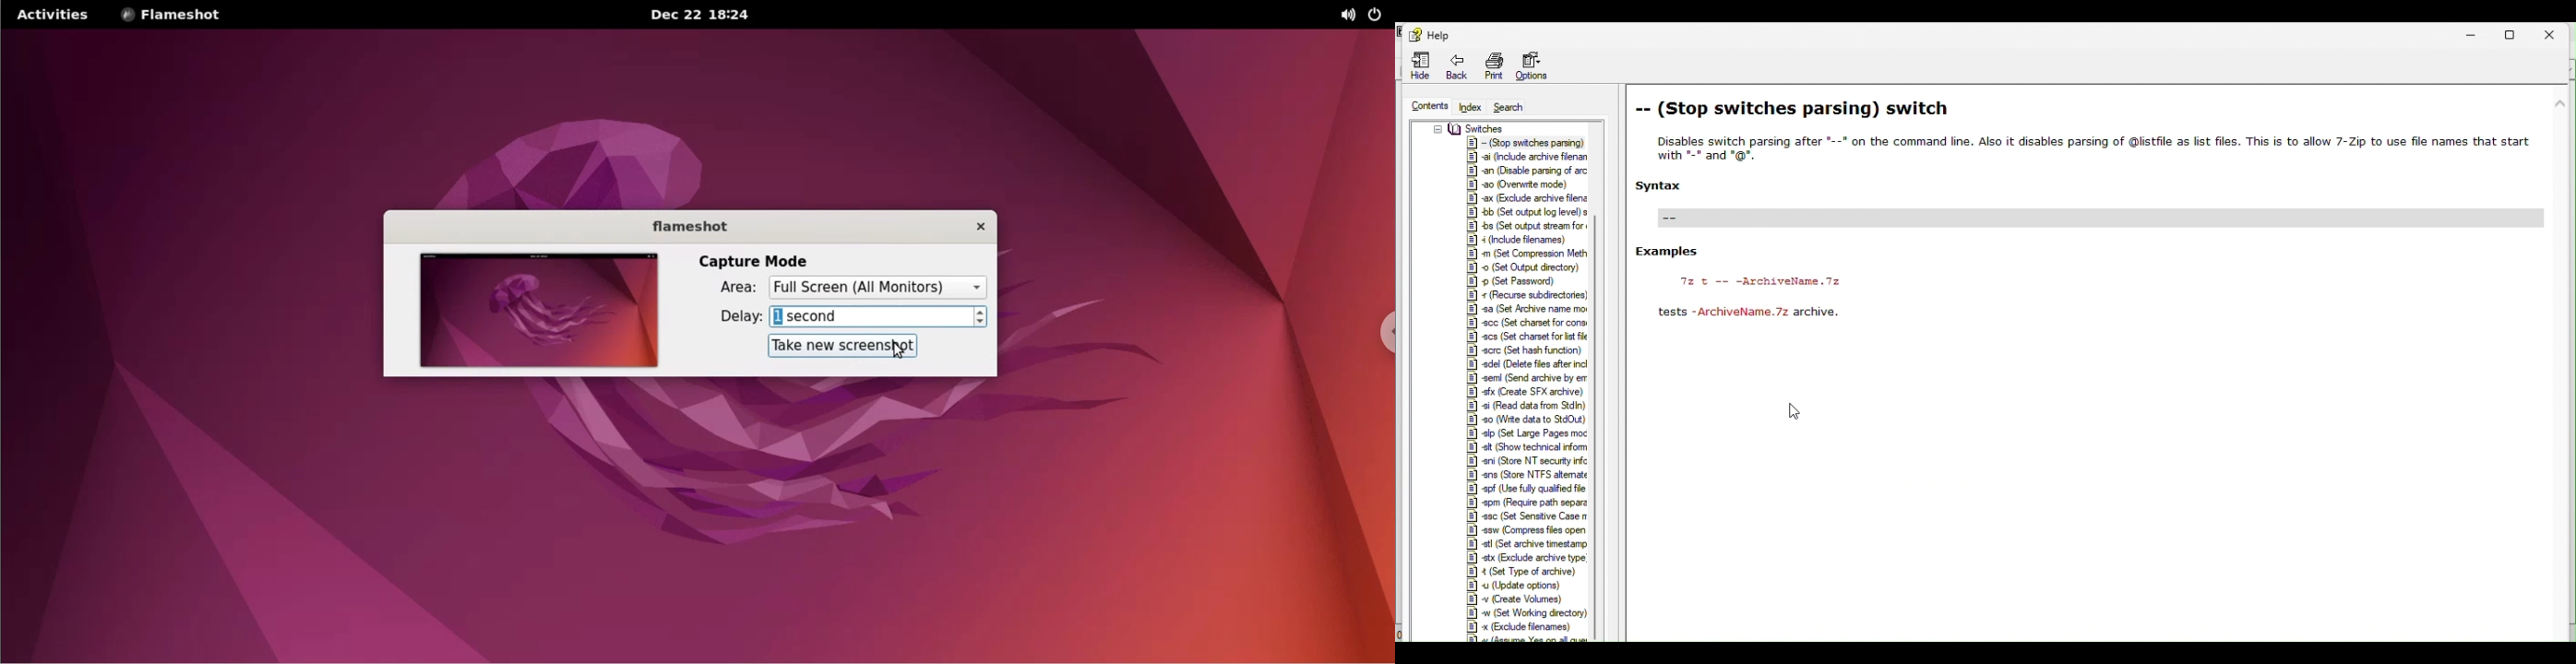 This screenshot has width=2576, height=672. Describe the element at coordinates (1528, 446) in the screenshot. I see `` at that location.